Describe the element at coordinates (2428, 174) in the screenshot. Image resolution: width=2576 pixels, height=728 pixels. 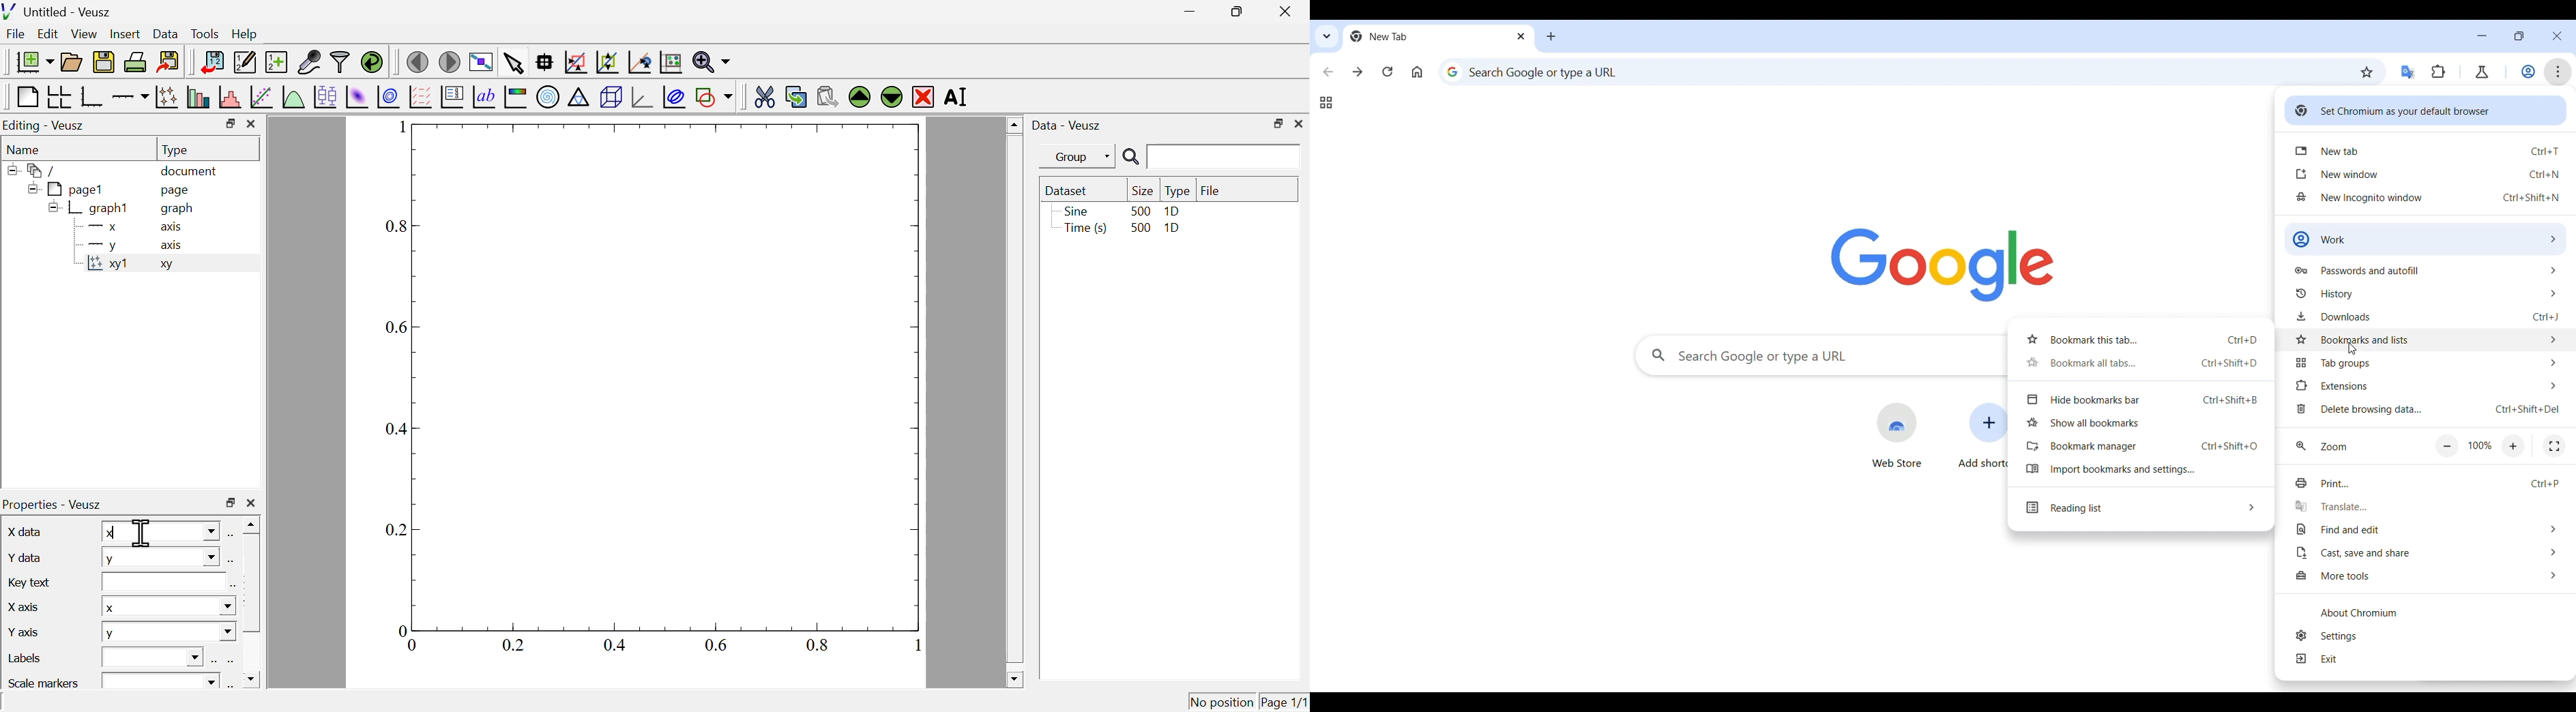
I see `new window` at that location.